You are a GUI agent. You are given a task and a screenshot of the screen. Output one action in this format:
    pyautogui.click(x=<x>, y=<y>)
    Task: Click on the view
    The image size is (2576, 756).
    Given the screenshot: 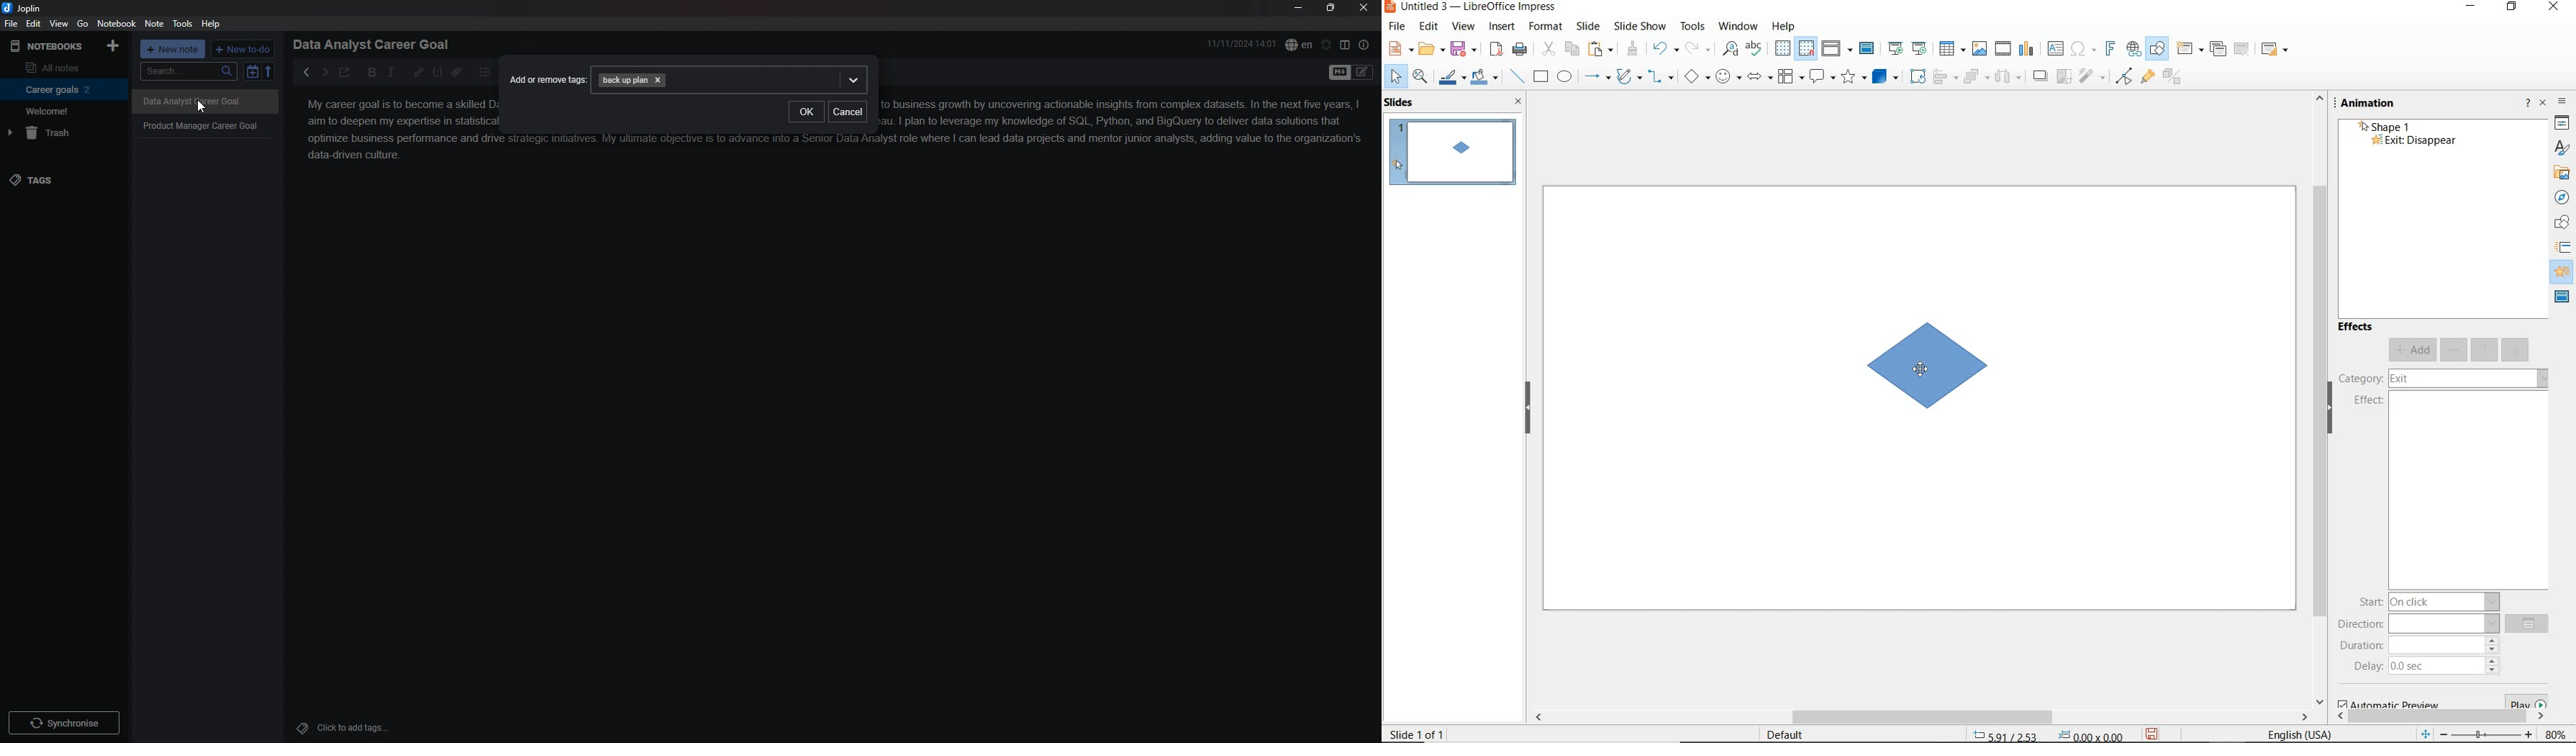 What is the action you would take?
    pyautogui.click(x=59, y=24)
    